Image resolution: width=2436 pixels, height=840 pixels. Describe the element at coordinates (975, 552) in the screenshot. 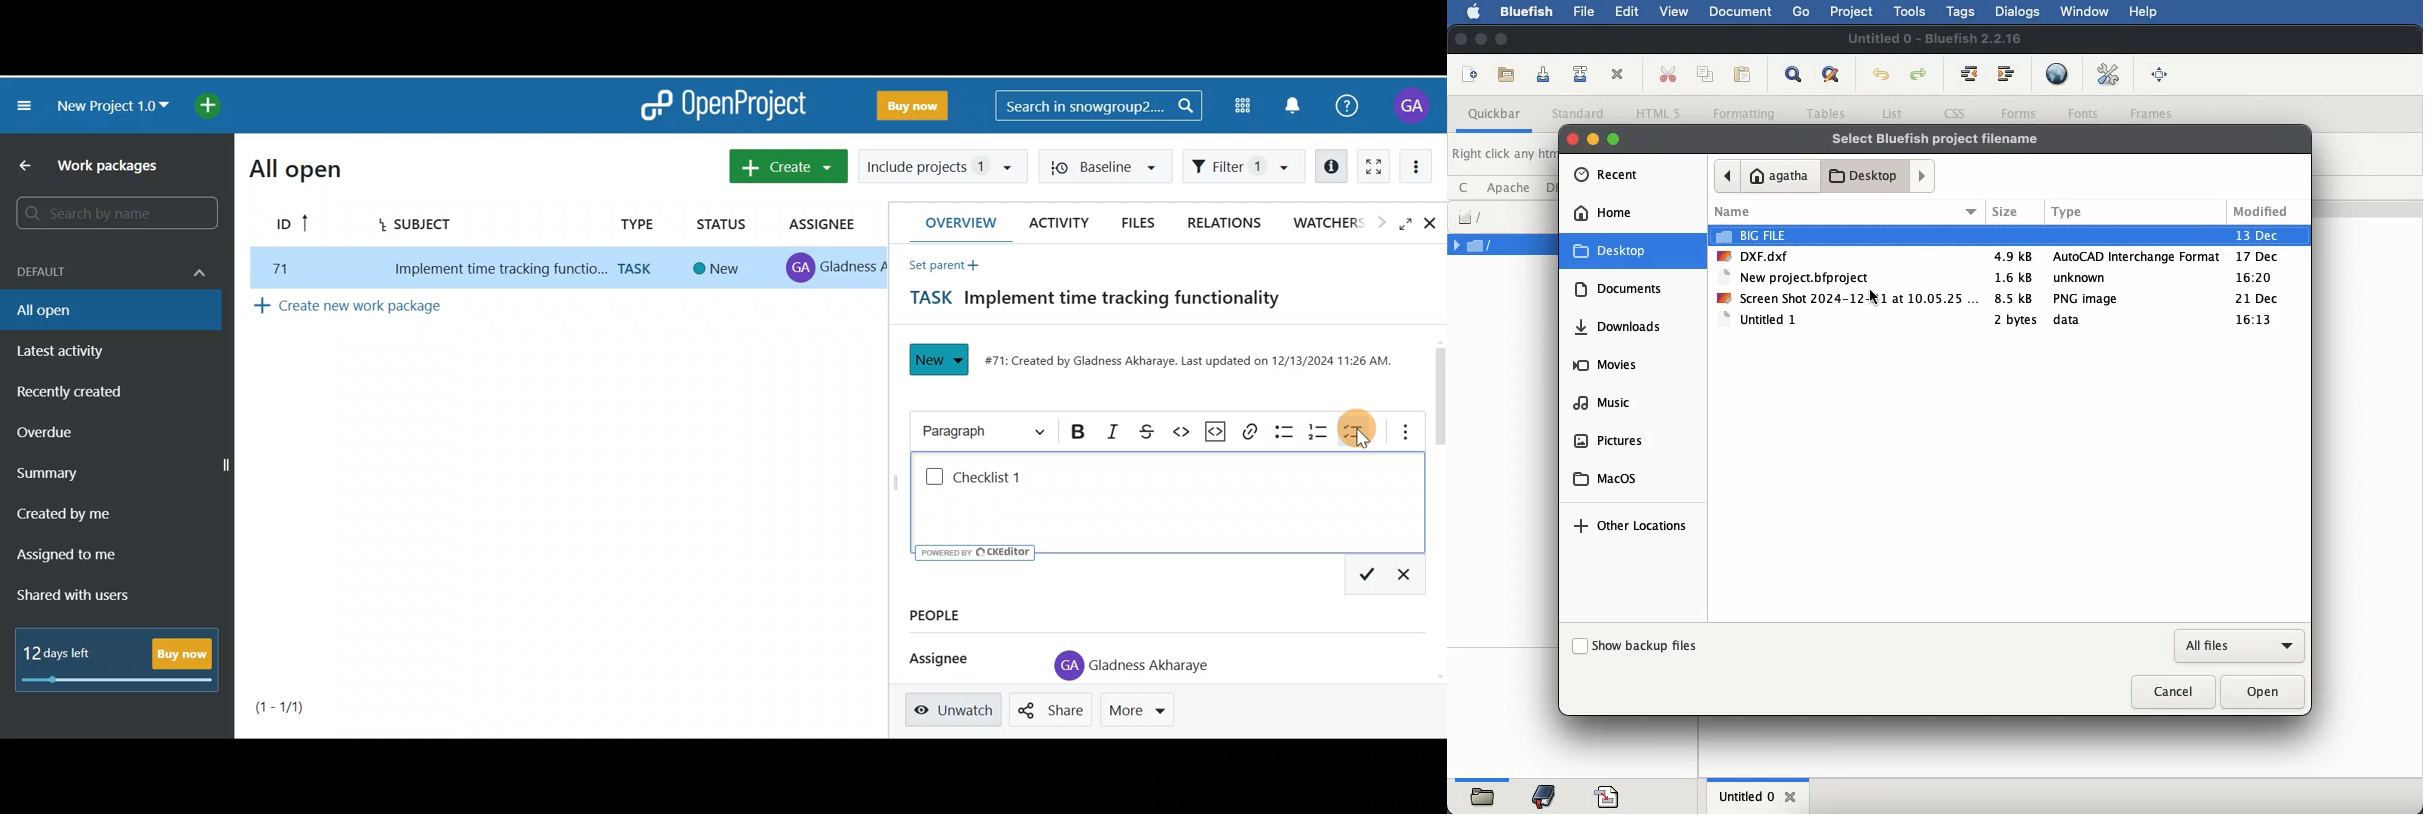

I see `UY poweren ev © CKEditor` at that location.